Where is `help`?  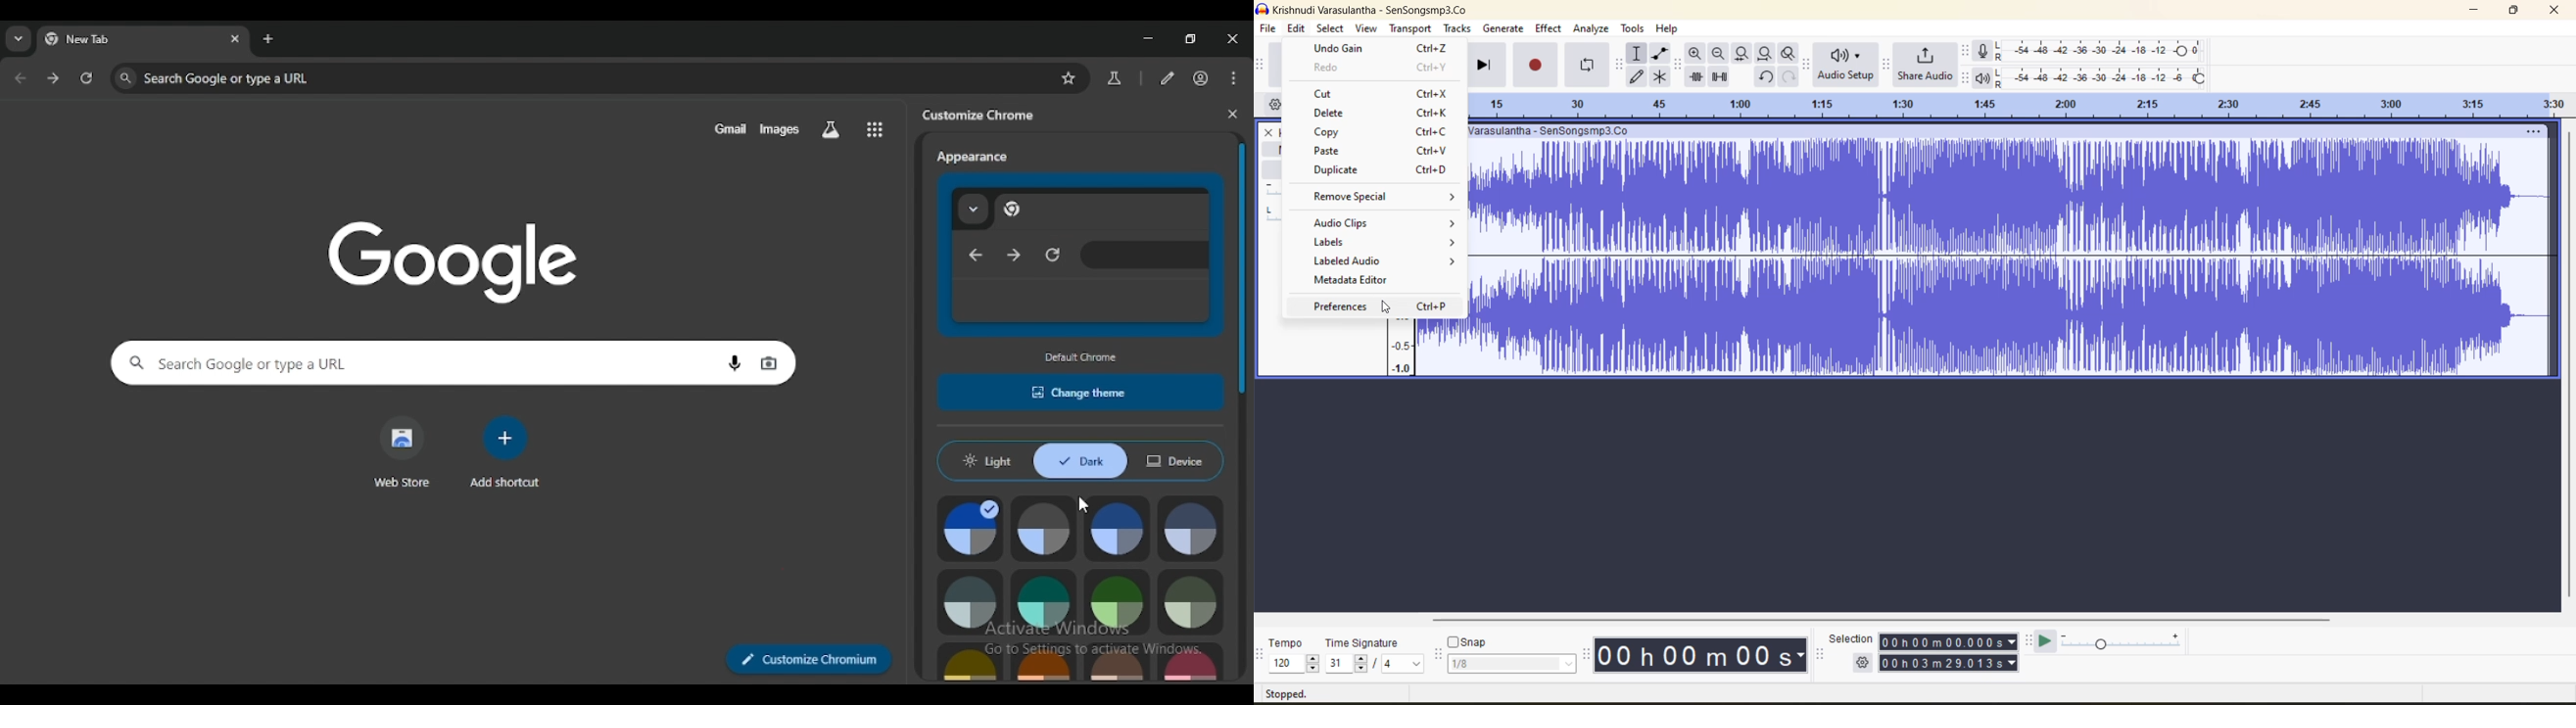 help is located at coordinates (1669, 28).